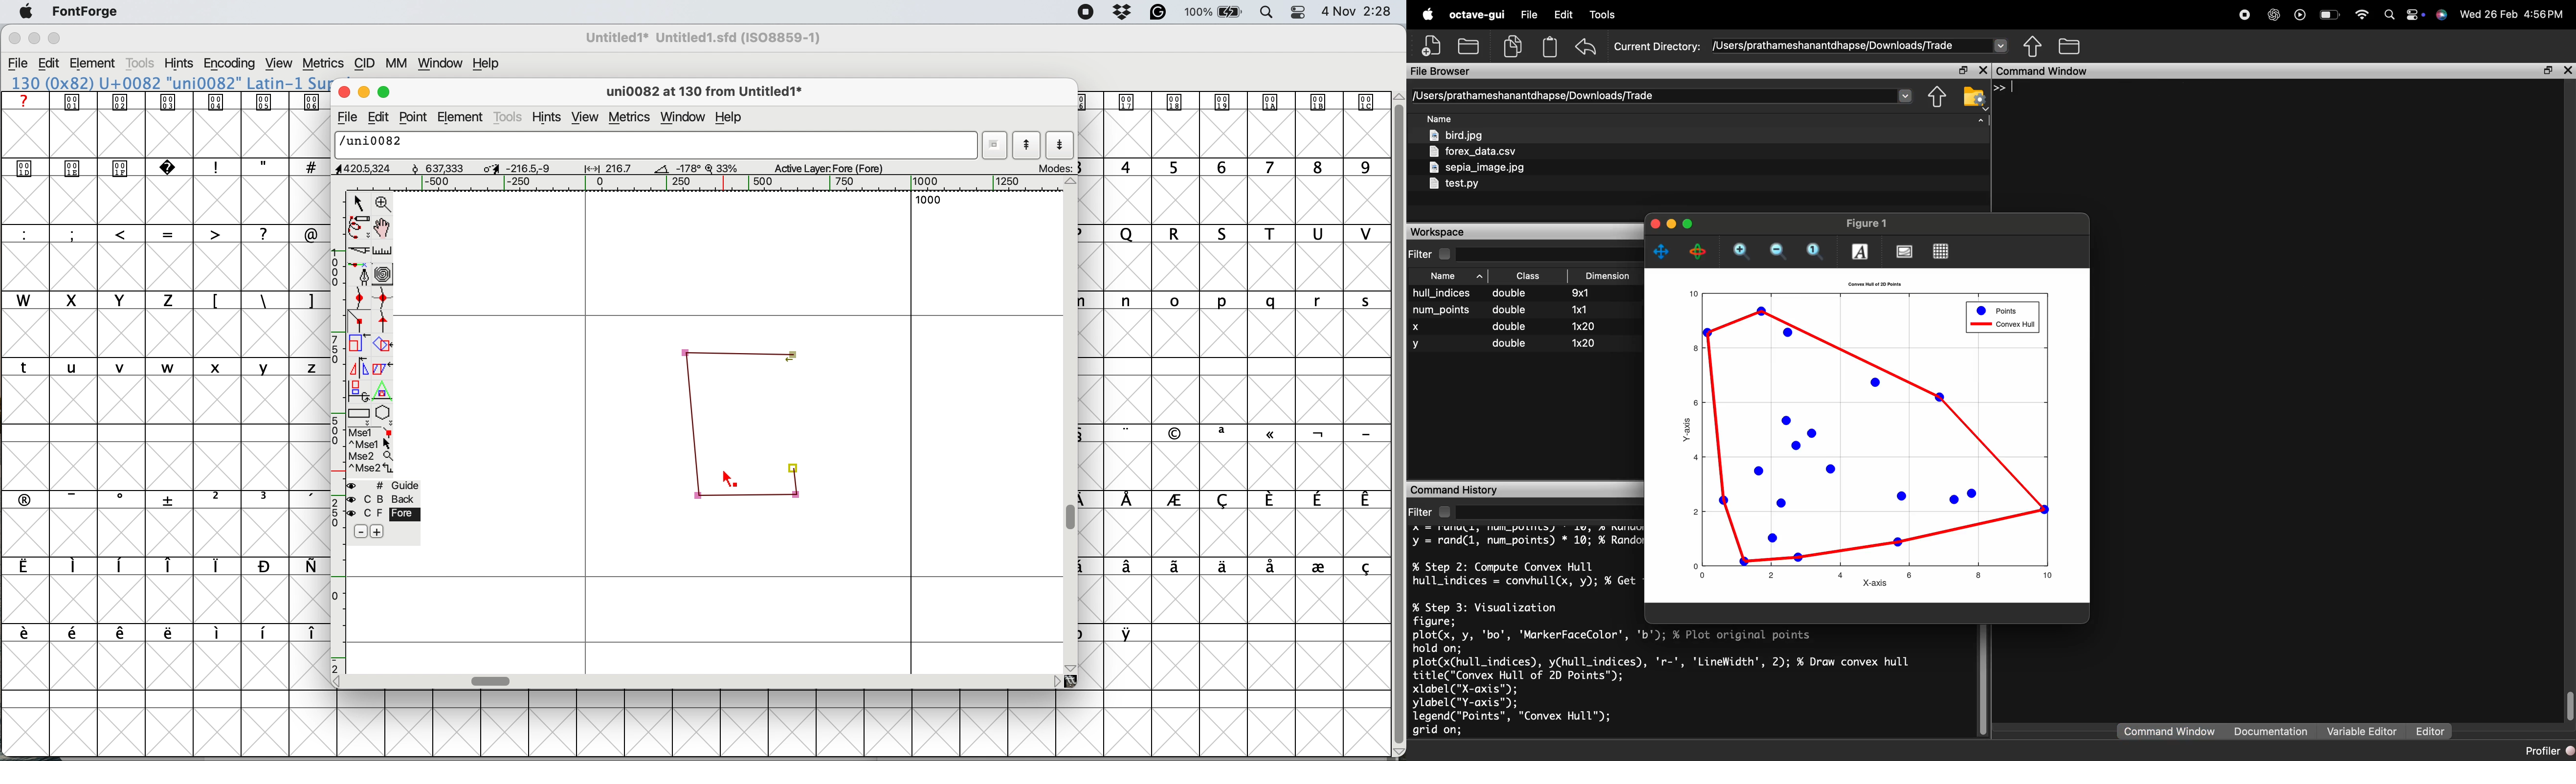 The image size is (2576, 784). What do you see at coordinates (720, 183) in the screenshot?
I see `horizontal scale` at bounding box center [720, 183].